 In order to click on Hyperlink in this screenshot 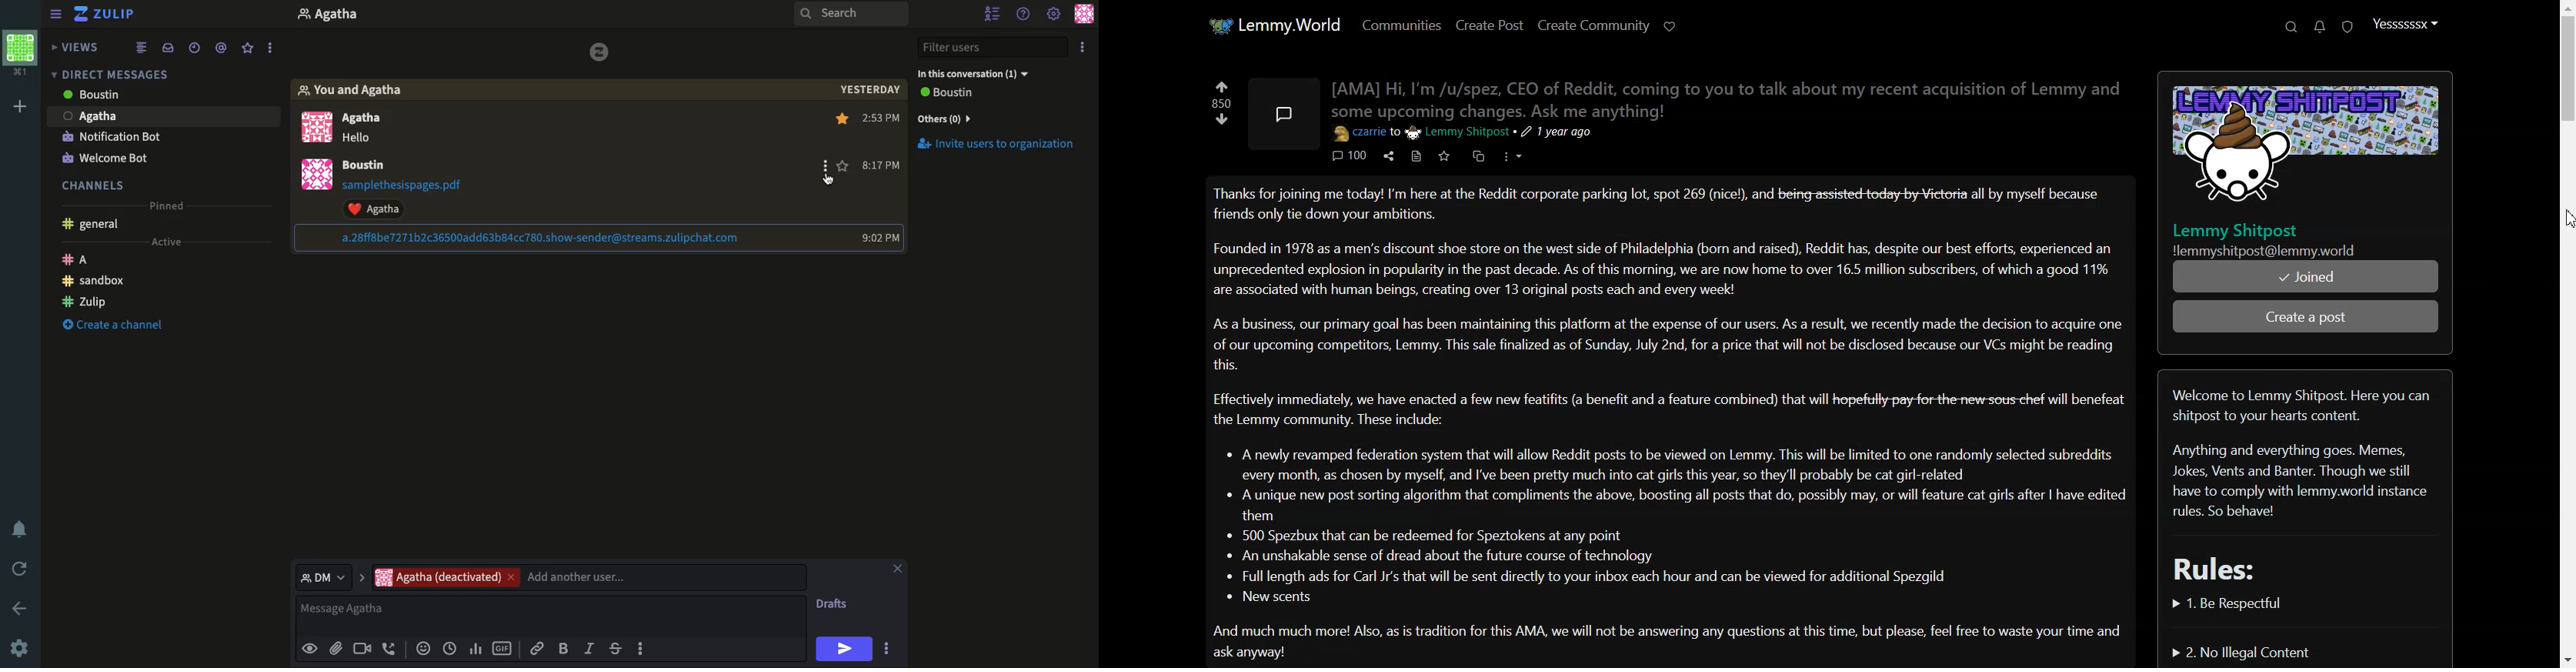, I will do `click(1461, 134)`.